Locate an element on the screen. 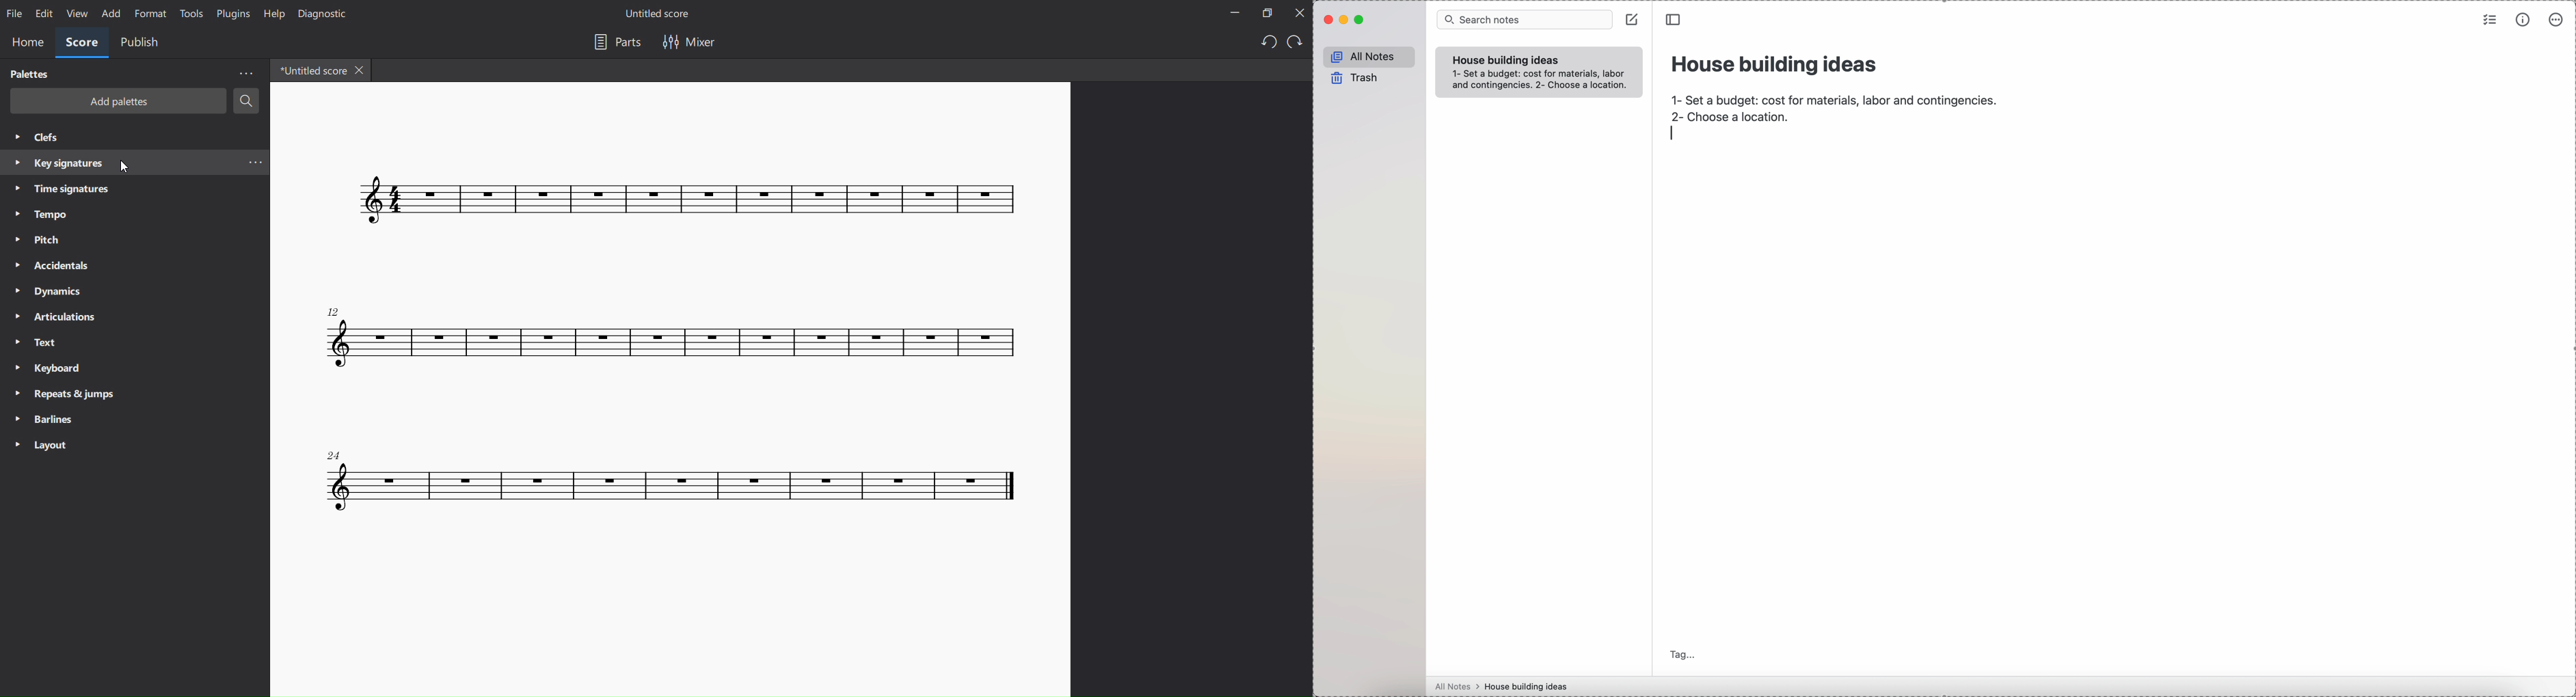 Image resolution: width=2576 pixels, height=700 pixels. search bar is located at coordinates (1524, 20).